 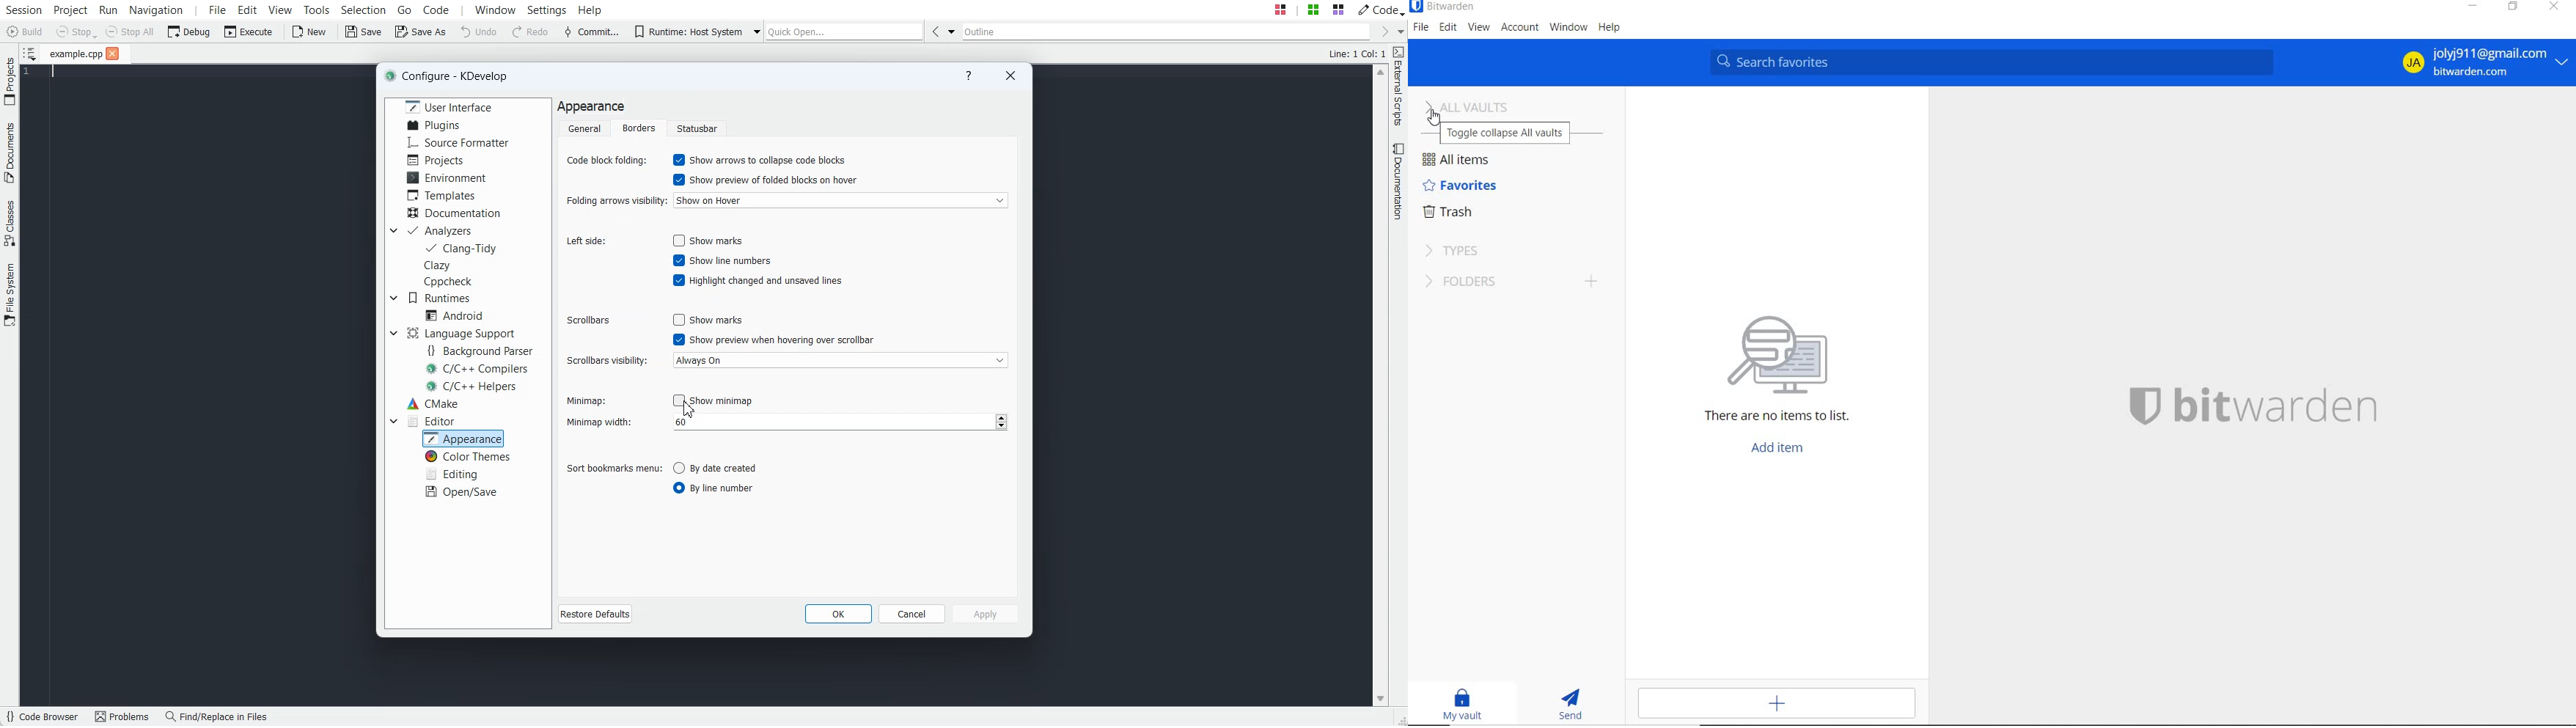 What do you see at coordinates (1008, 76) in the screenshot?
I see `Close` at bounding box center [1008, 76].